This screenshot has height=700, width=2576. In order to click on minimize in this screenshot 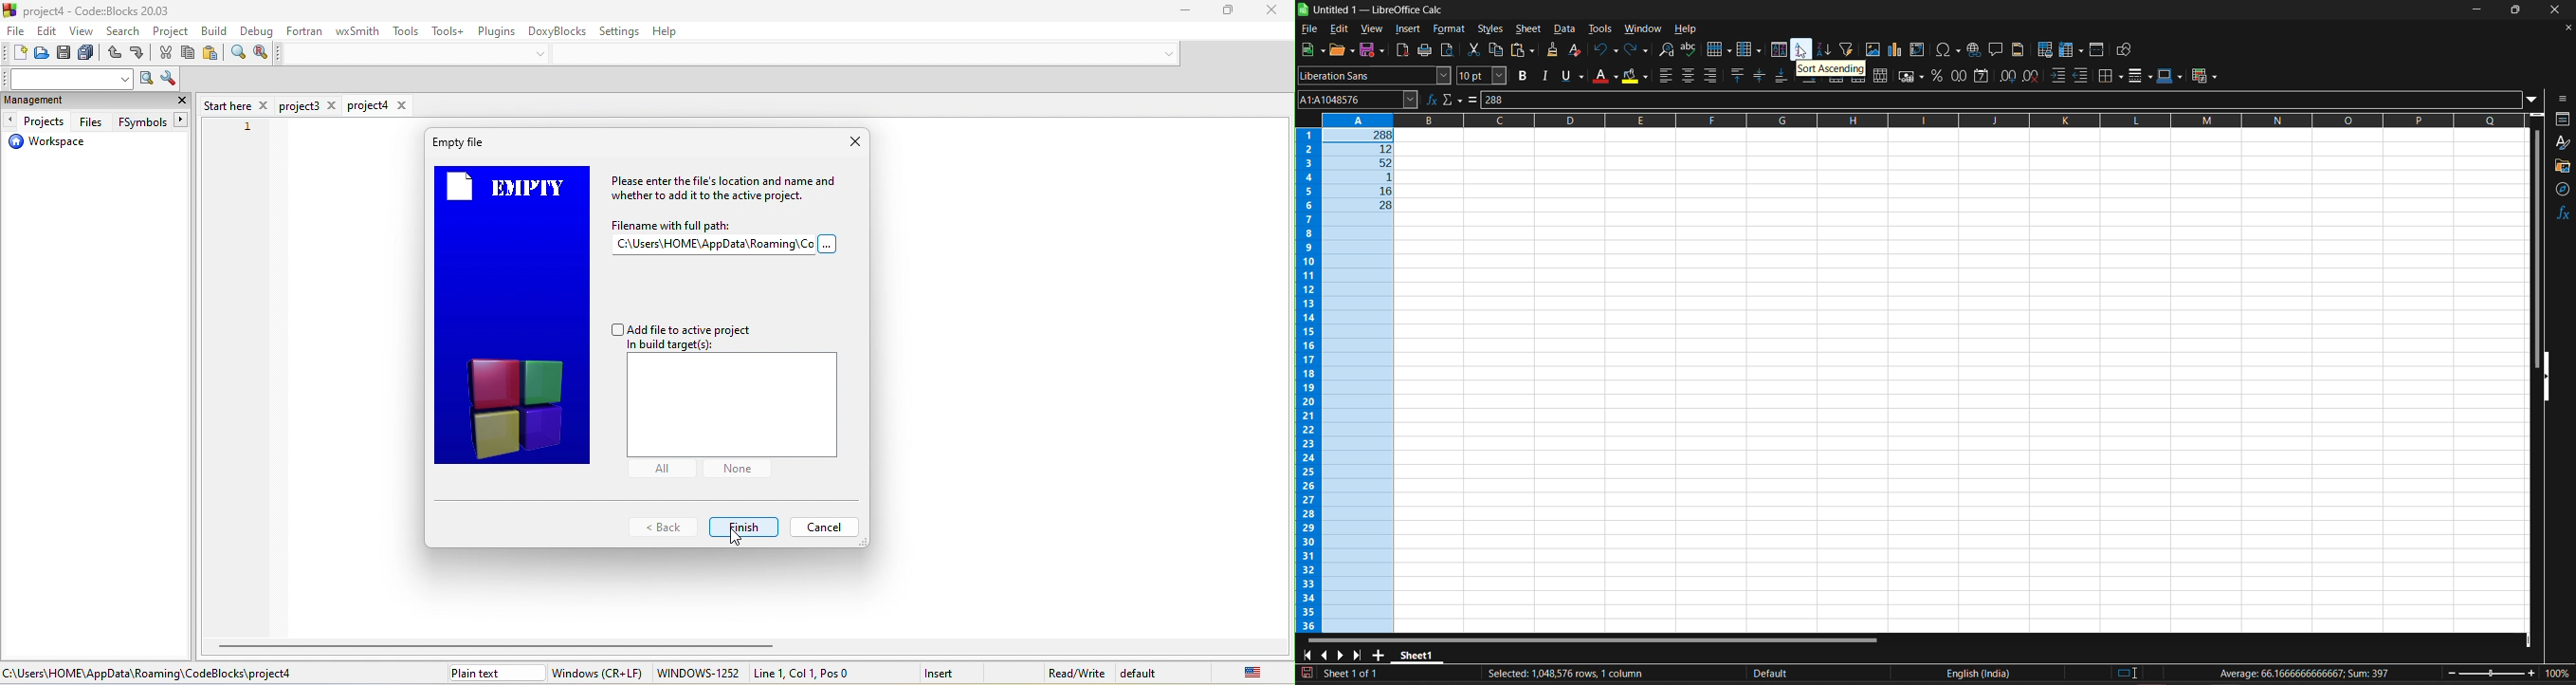, I will do `click(2479, 9)`.